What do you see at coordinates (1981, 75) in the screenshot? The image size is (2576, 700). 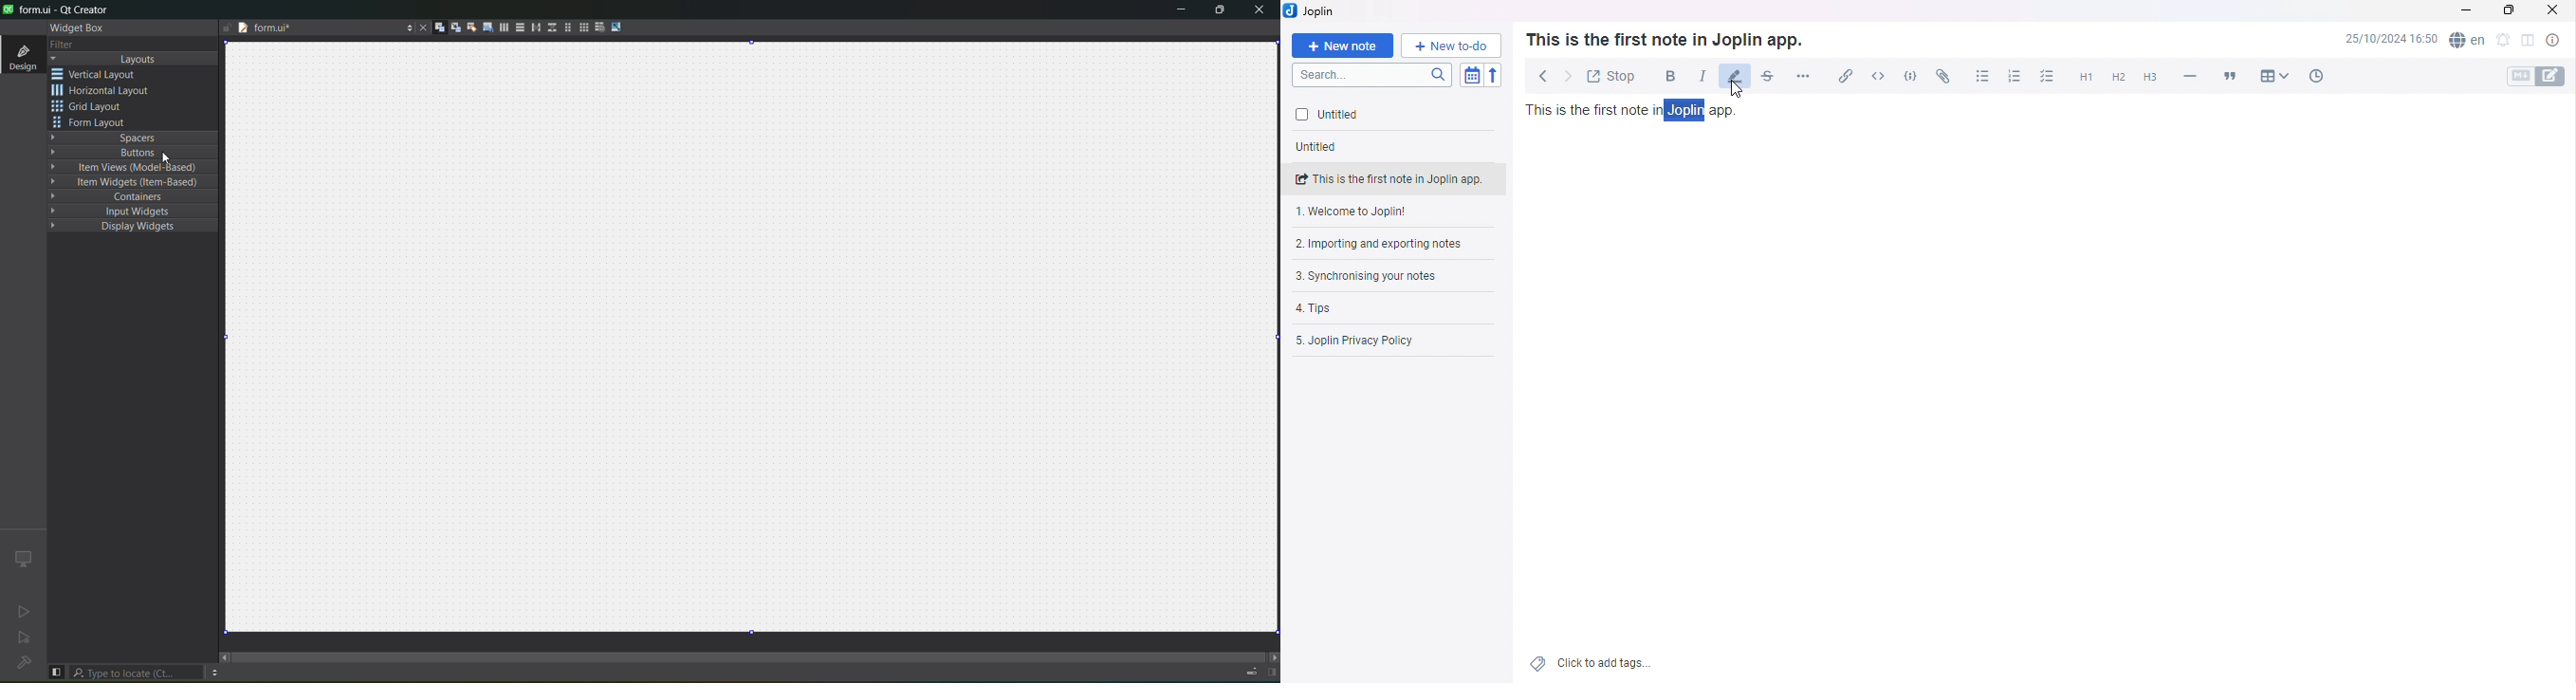 I see `Bullet list` at bounding box center [1981, 75].